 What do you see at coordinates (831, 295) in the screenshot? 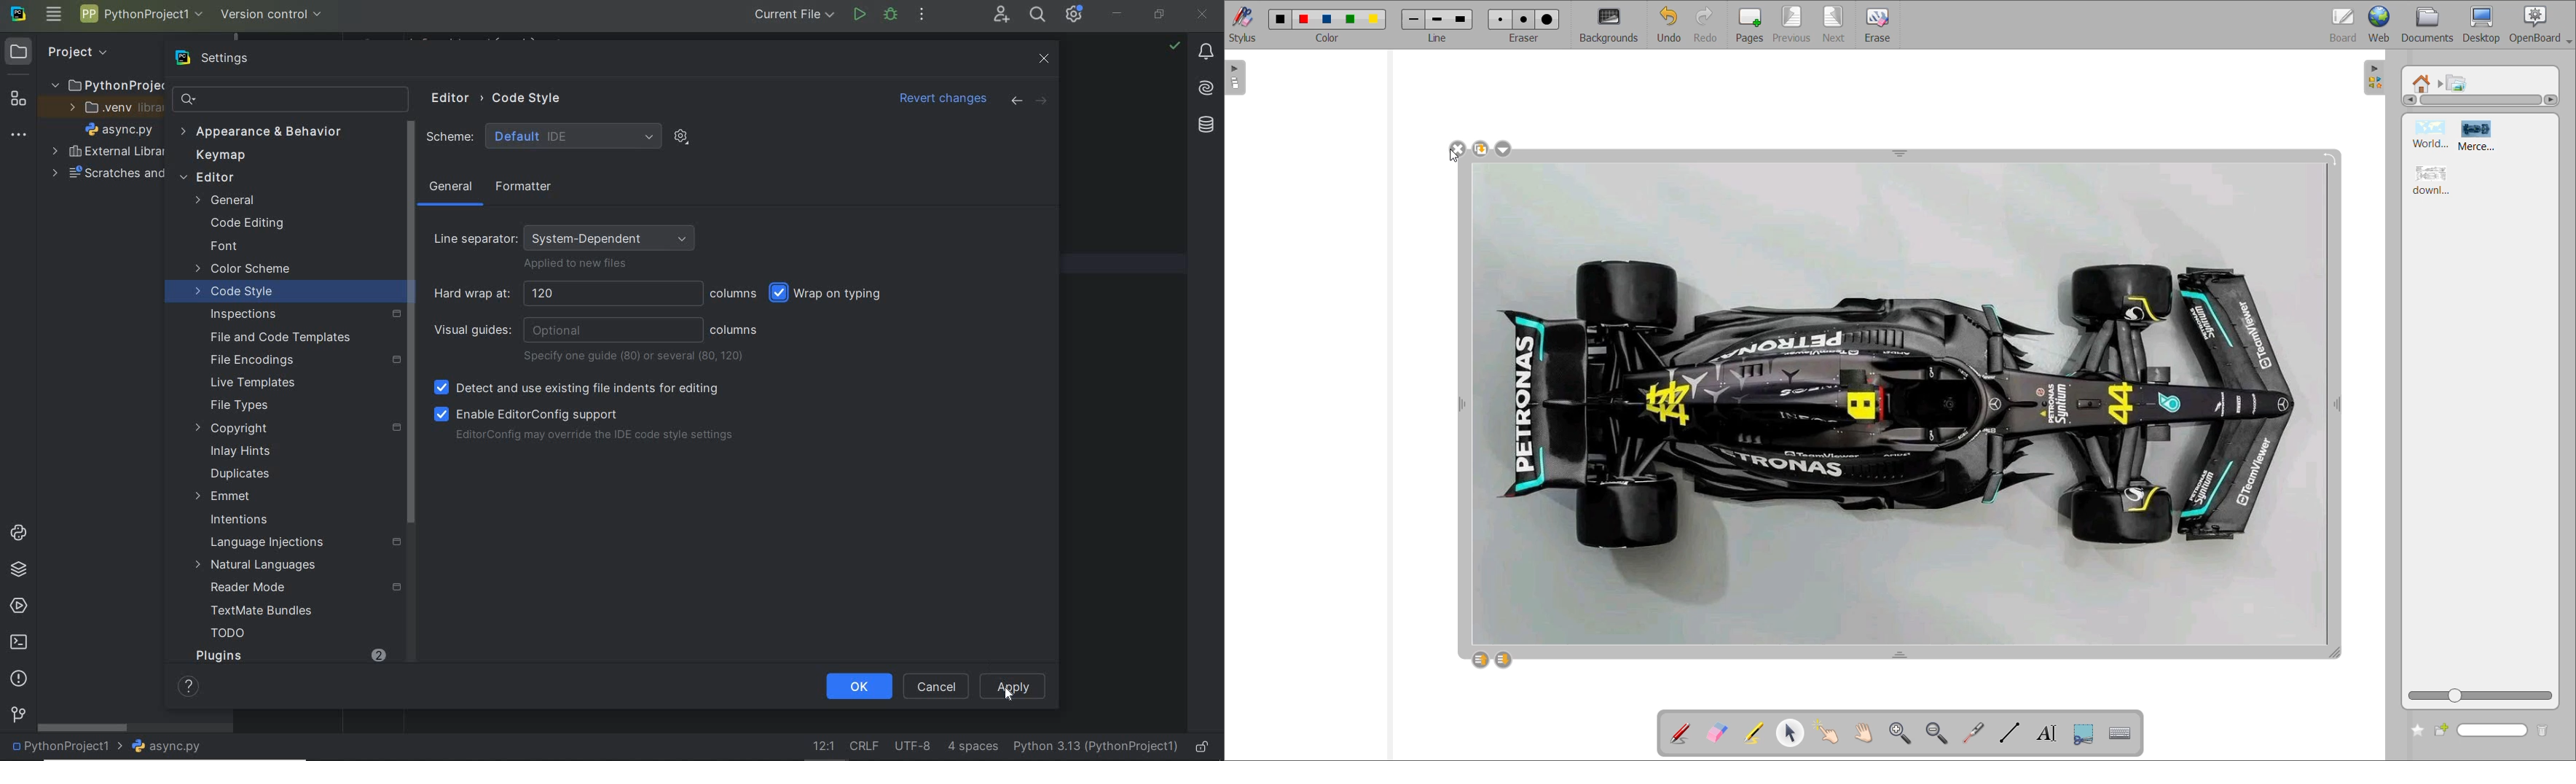
I see `wrap on typing selected` at bounding box center [831, 295].